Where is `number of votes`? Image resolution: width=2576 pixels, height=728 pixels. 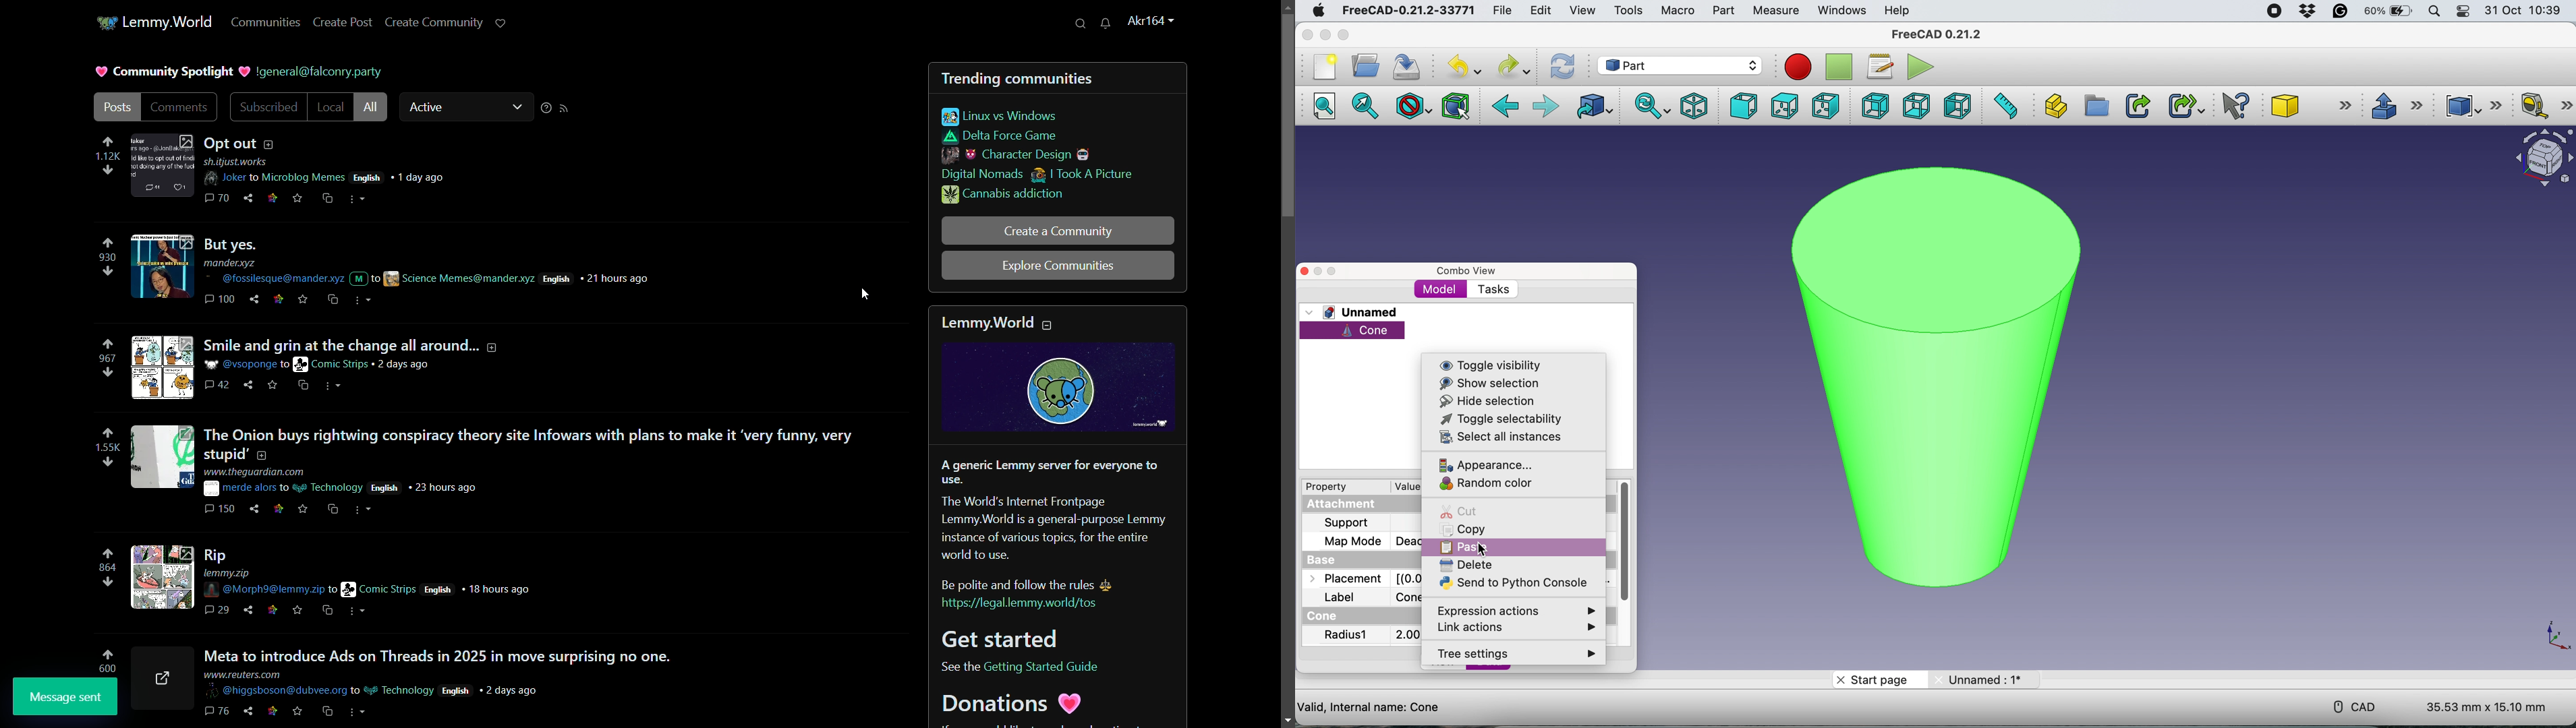 number of votes is located at coordinates (108, 357).